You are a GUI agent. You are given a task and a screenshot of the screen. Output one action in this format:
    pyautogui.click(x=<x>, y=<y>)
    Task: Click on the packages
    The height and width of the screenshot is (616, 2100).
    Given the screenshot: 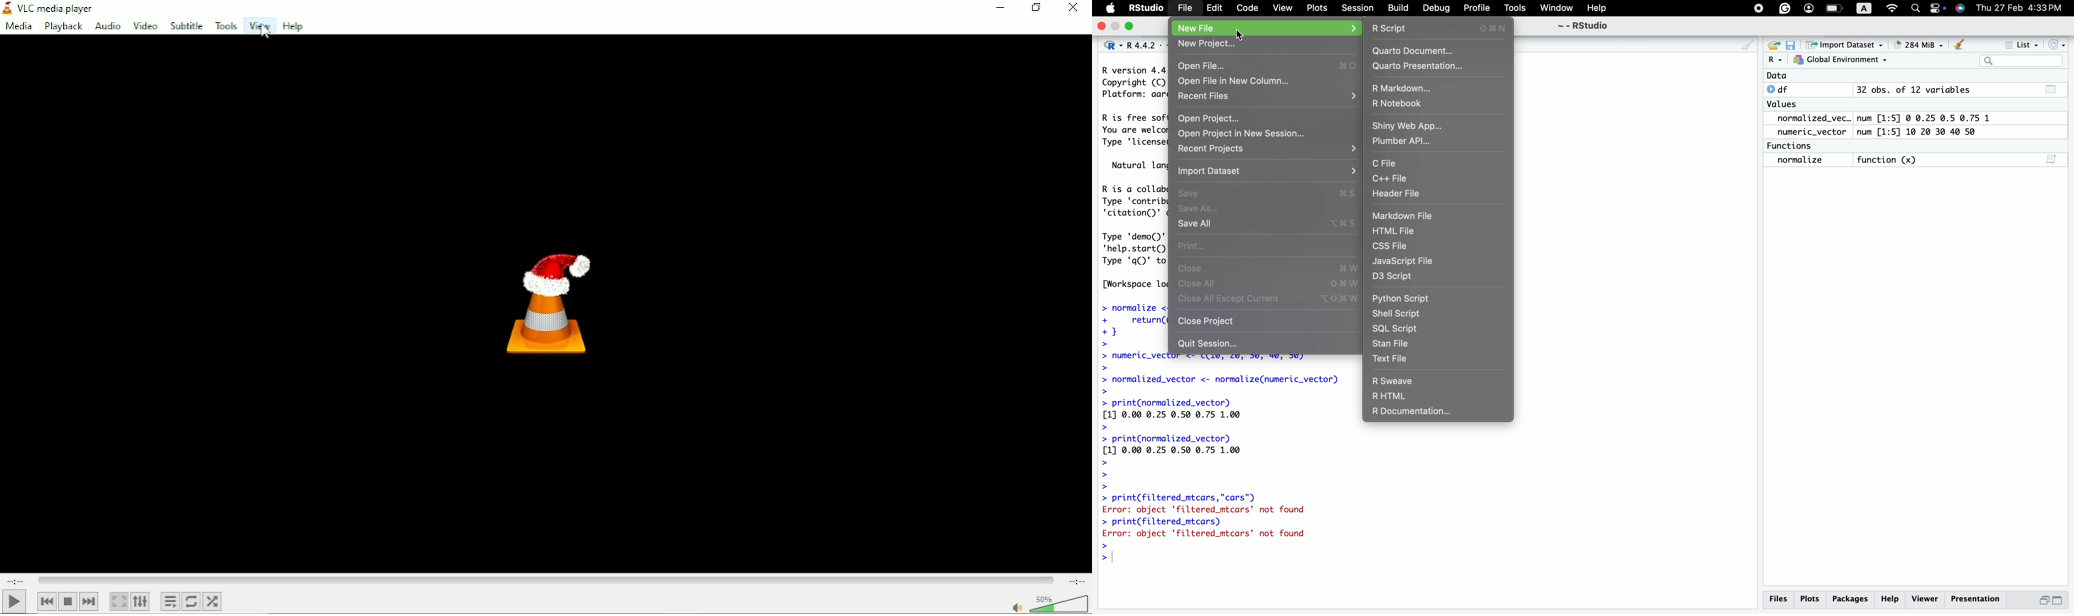 What is the action you would take?
    pyautogui.click(x=1852, y=597)
    